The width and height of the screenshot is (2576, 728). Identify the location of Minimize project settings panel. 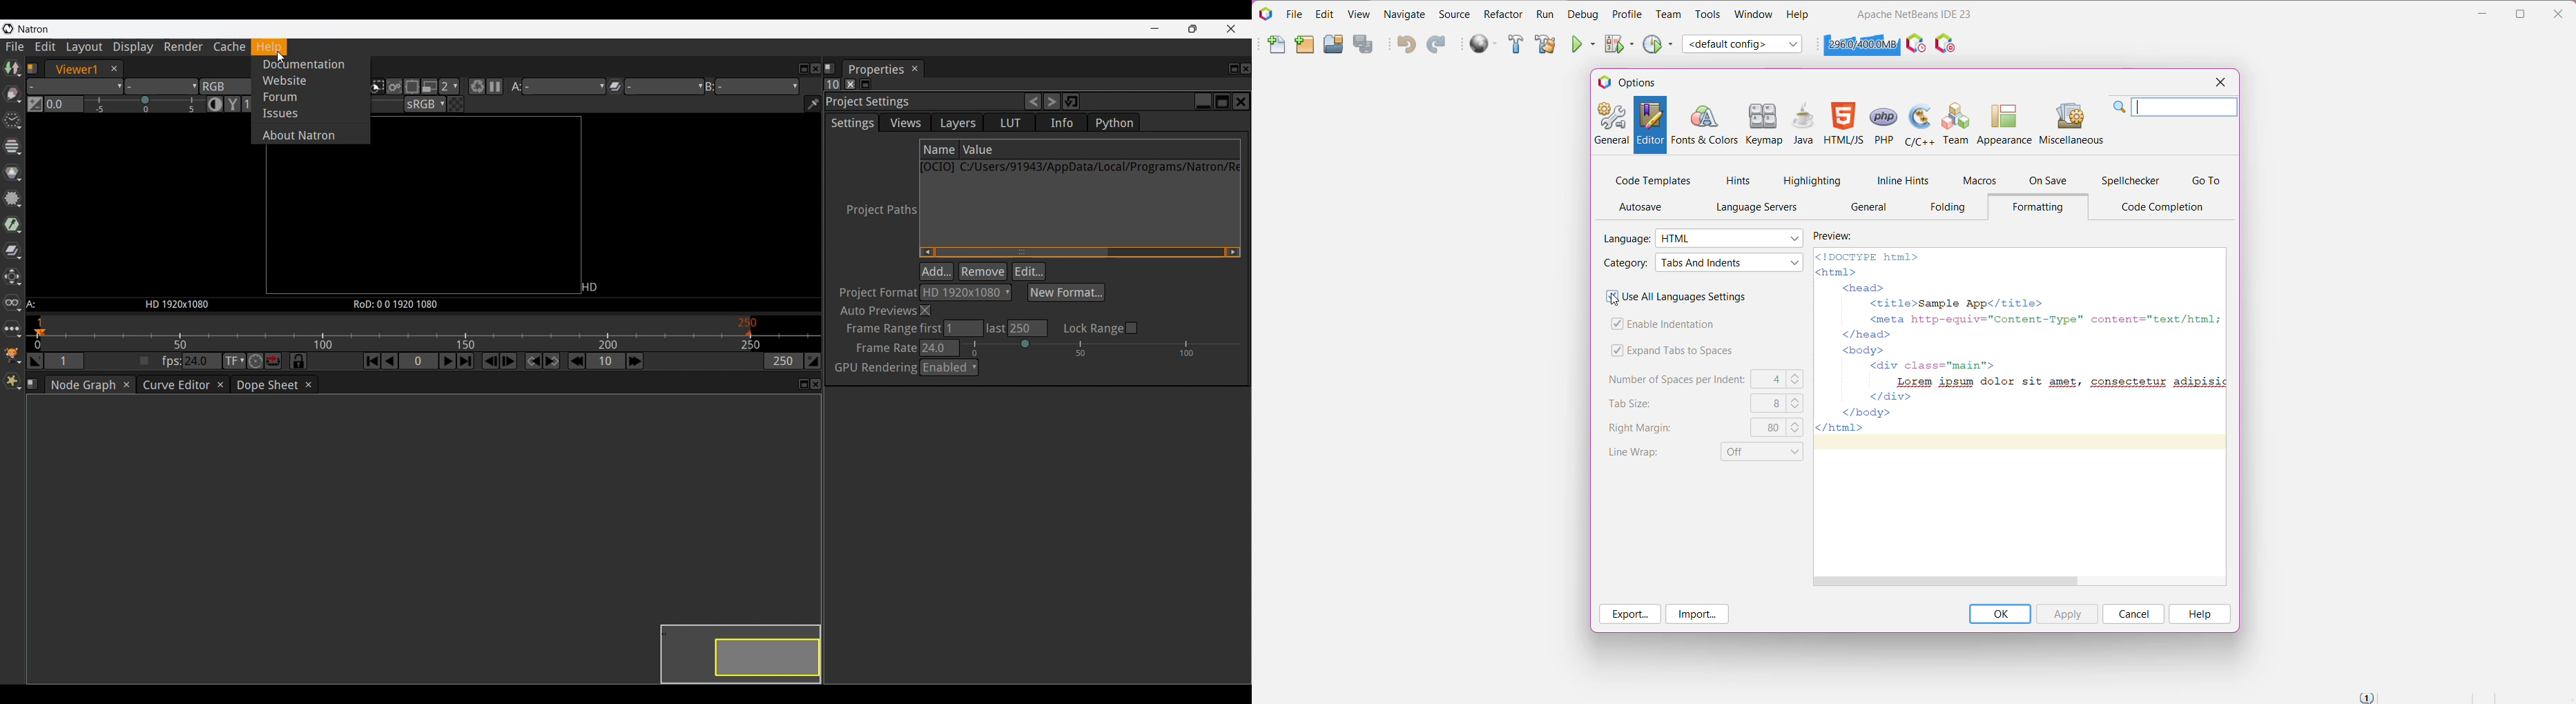
(1203, 101).